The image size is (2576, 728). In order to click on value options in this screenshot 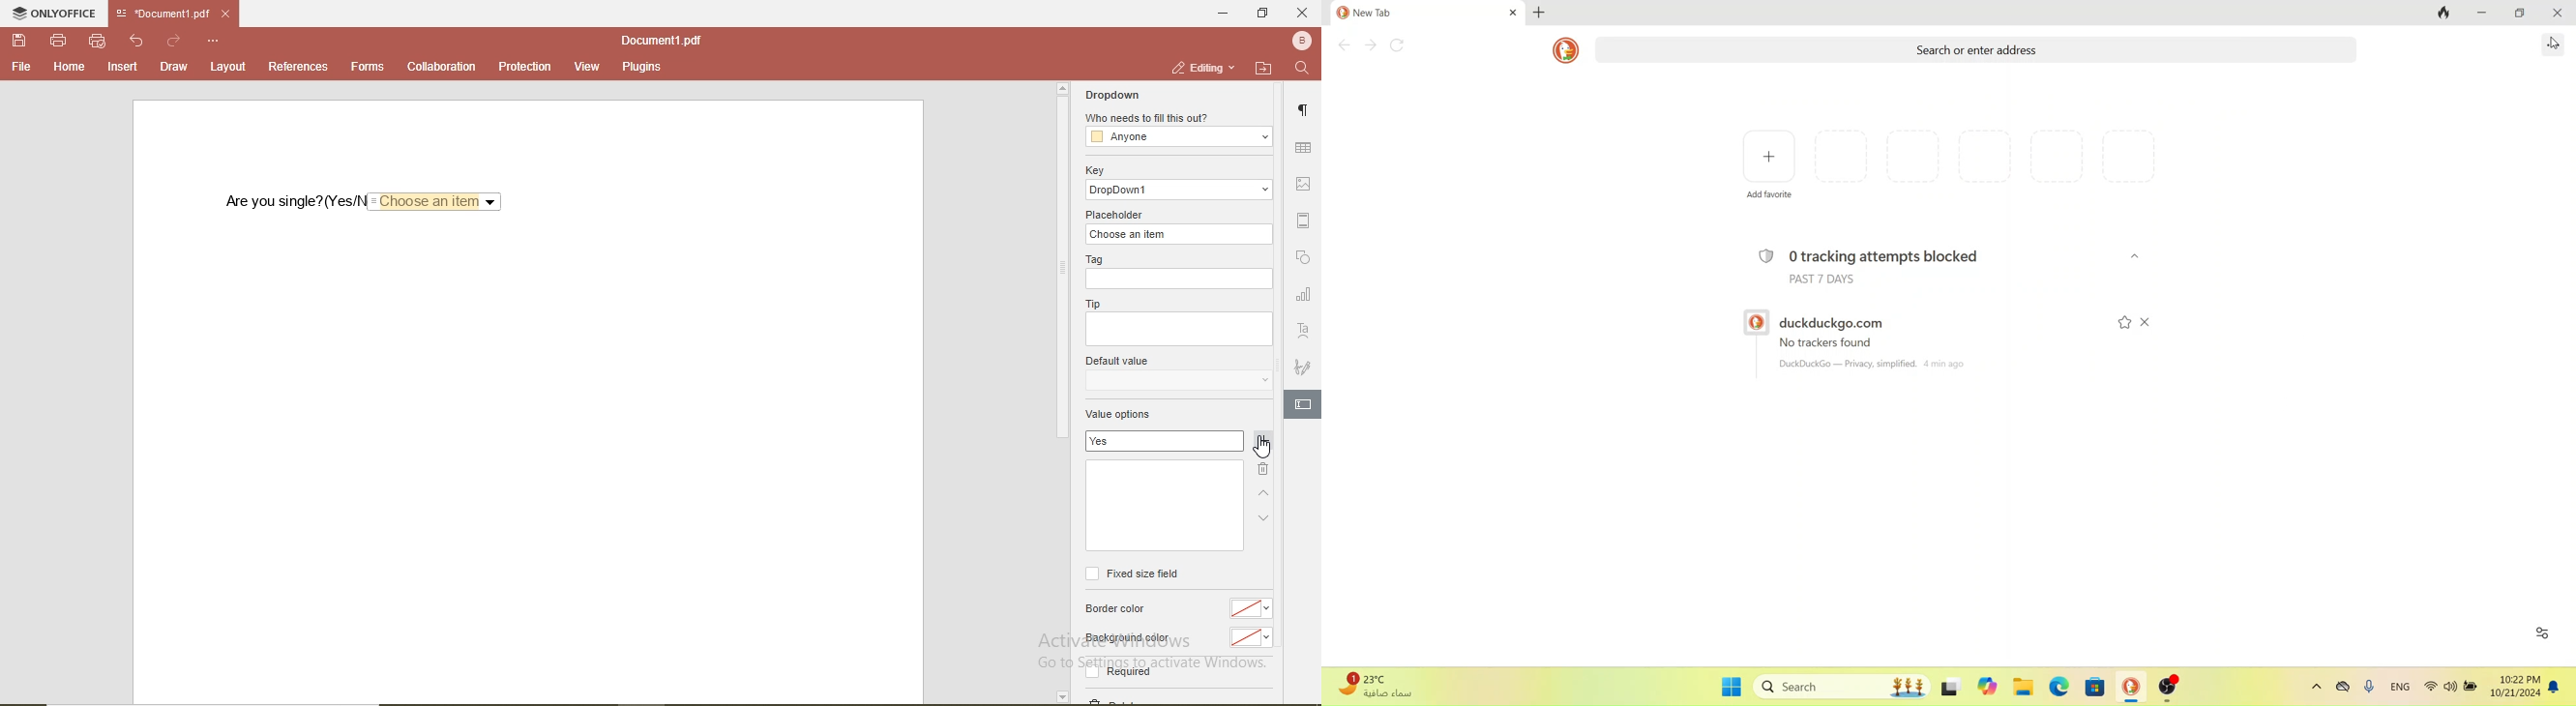, I will do `click(1128, 416)`.